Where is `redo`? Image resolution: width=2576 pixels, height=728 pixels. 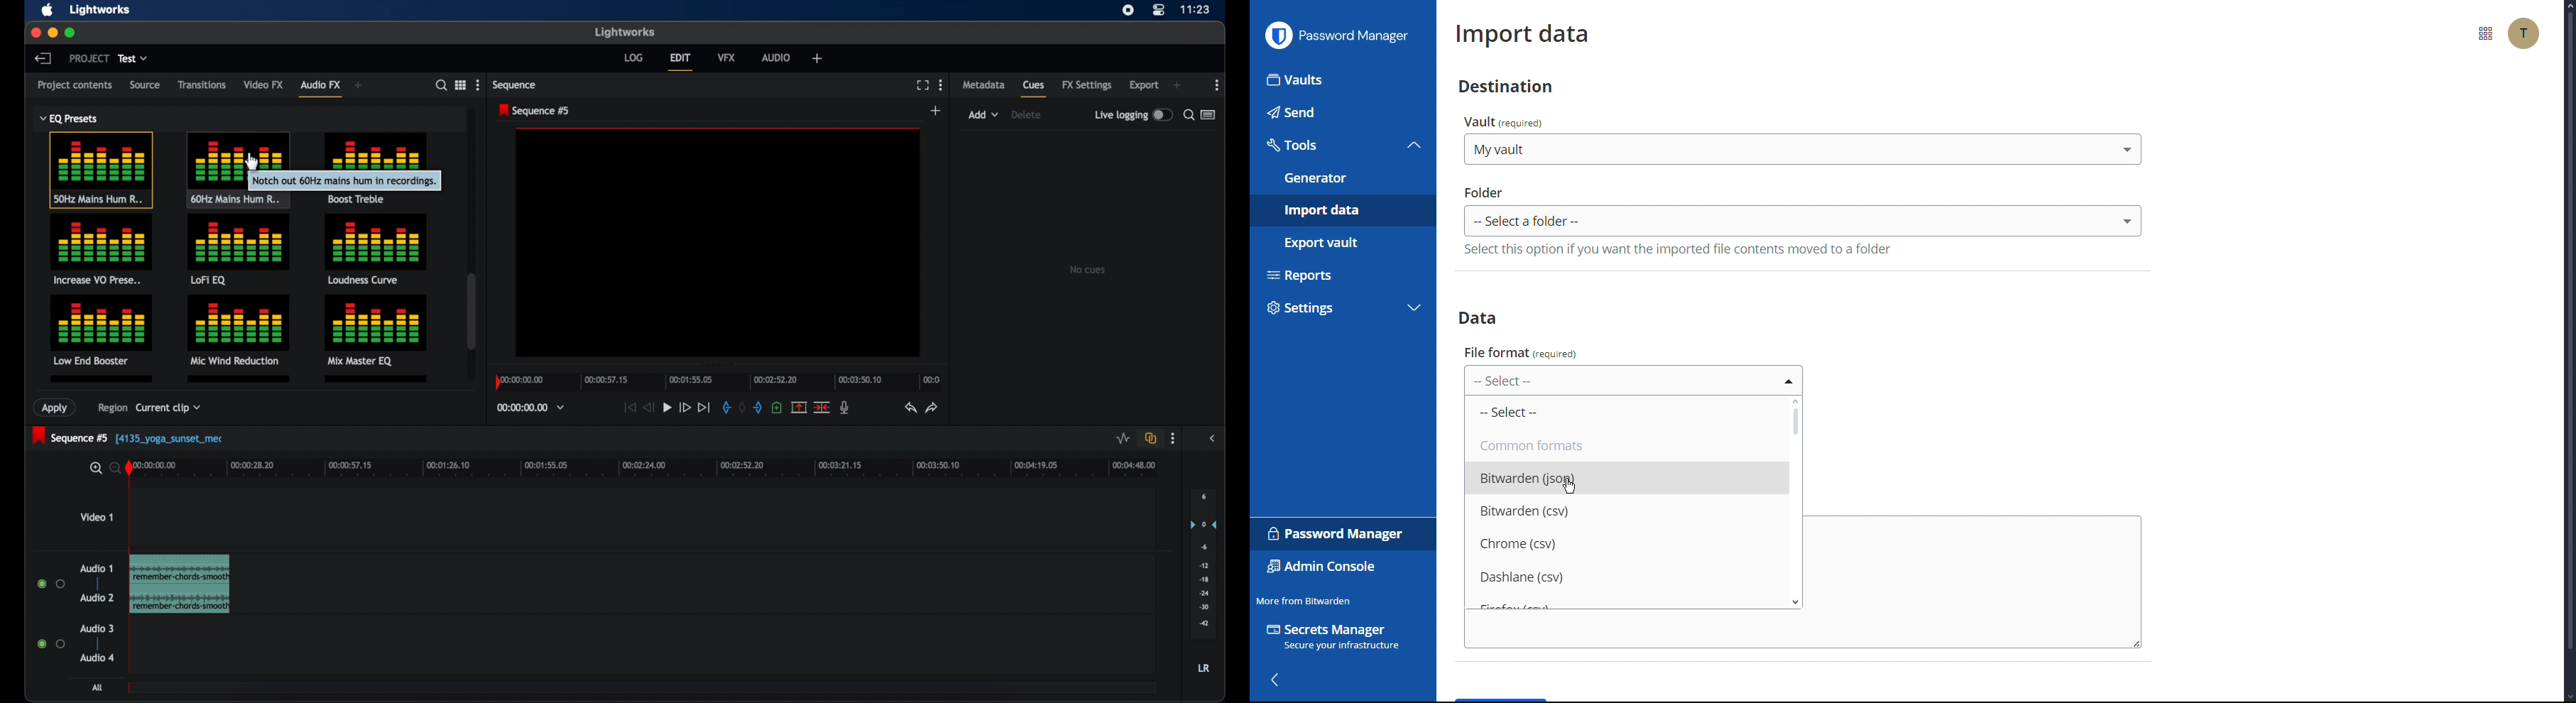
redo is located at coordinates (932, 407).